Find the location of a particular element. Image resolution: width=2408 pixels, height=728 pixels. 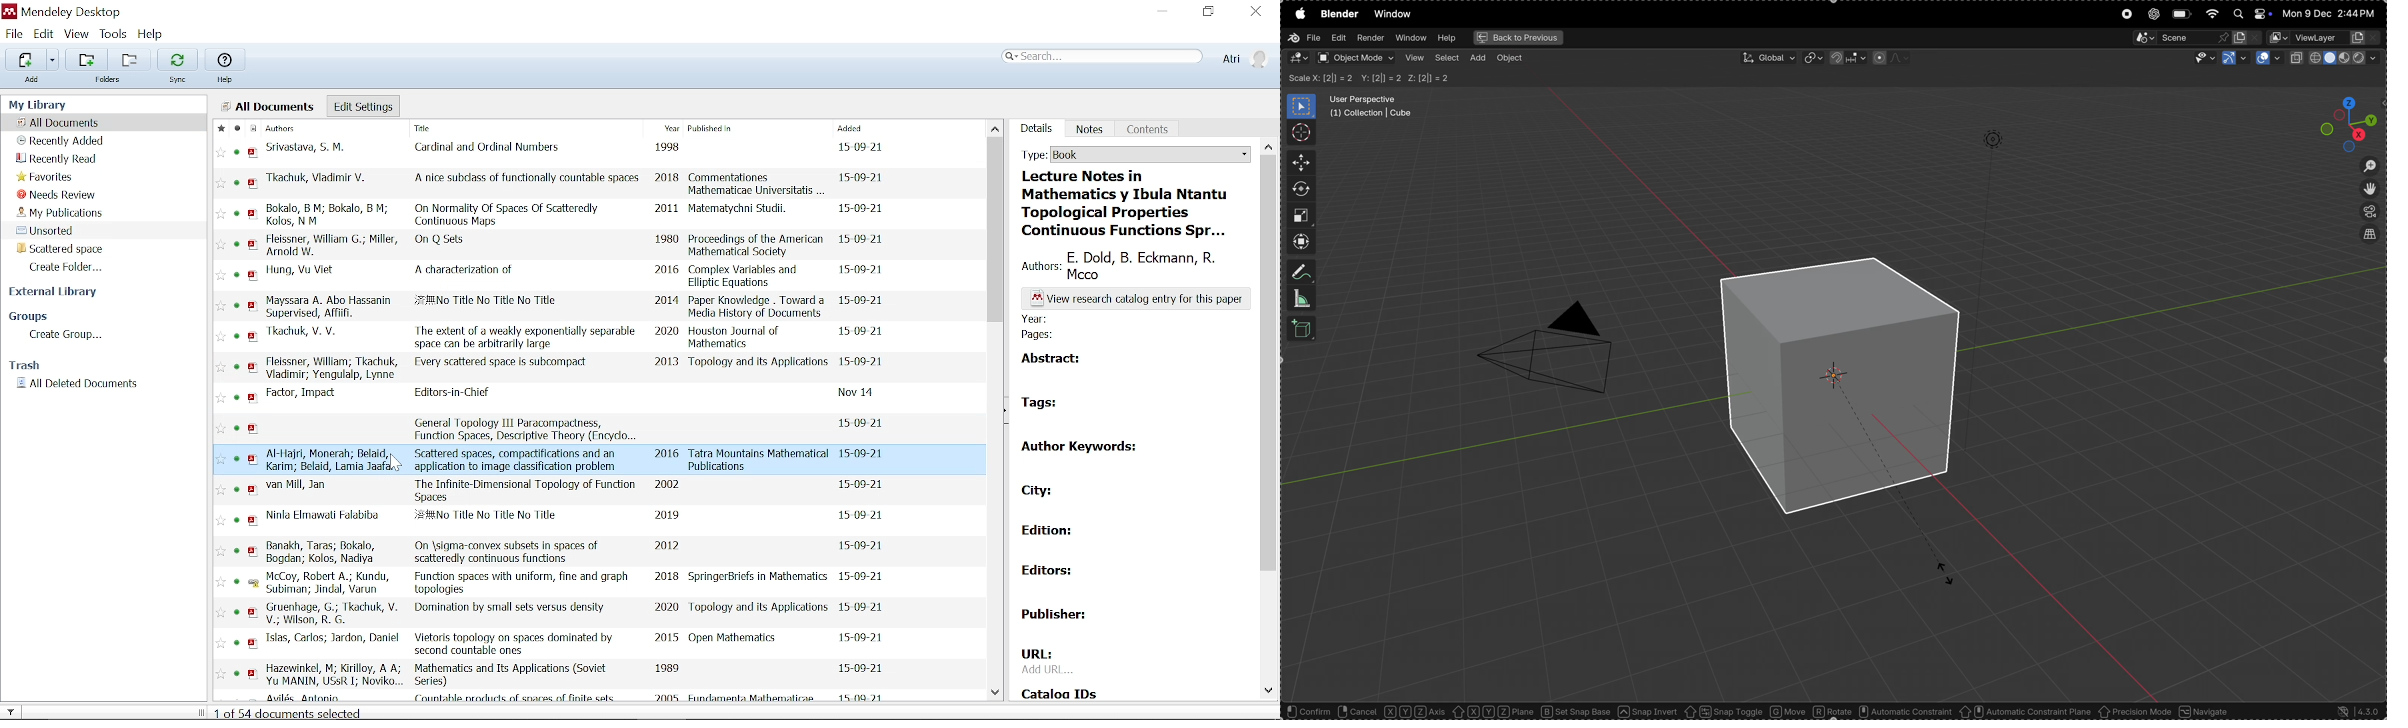

date is located at coordinates (864, 546).